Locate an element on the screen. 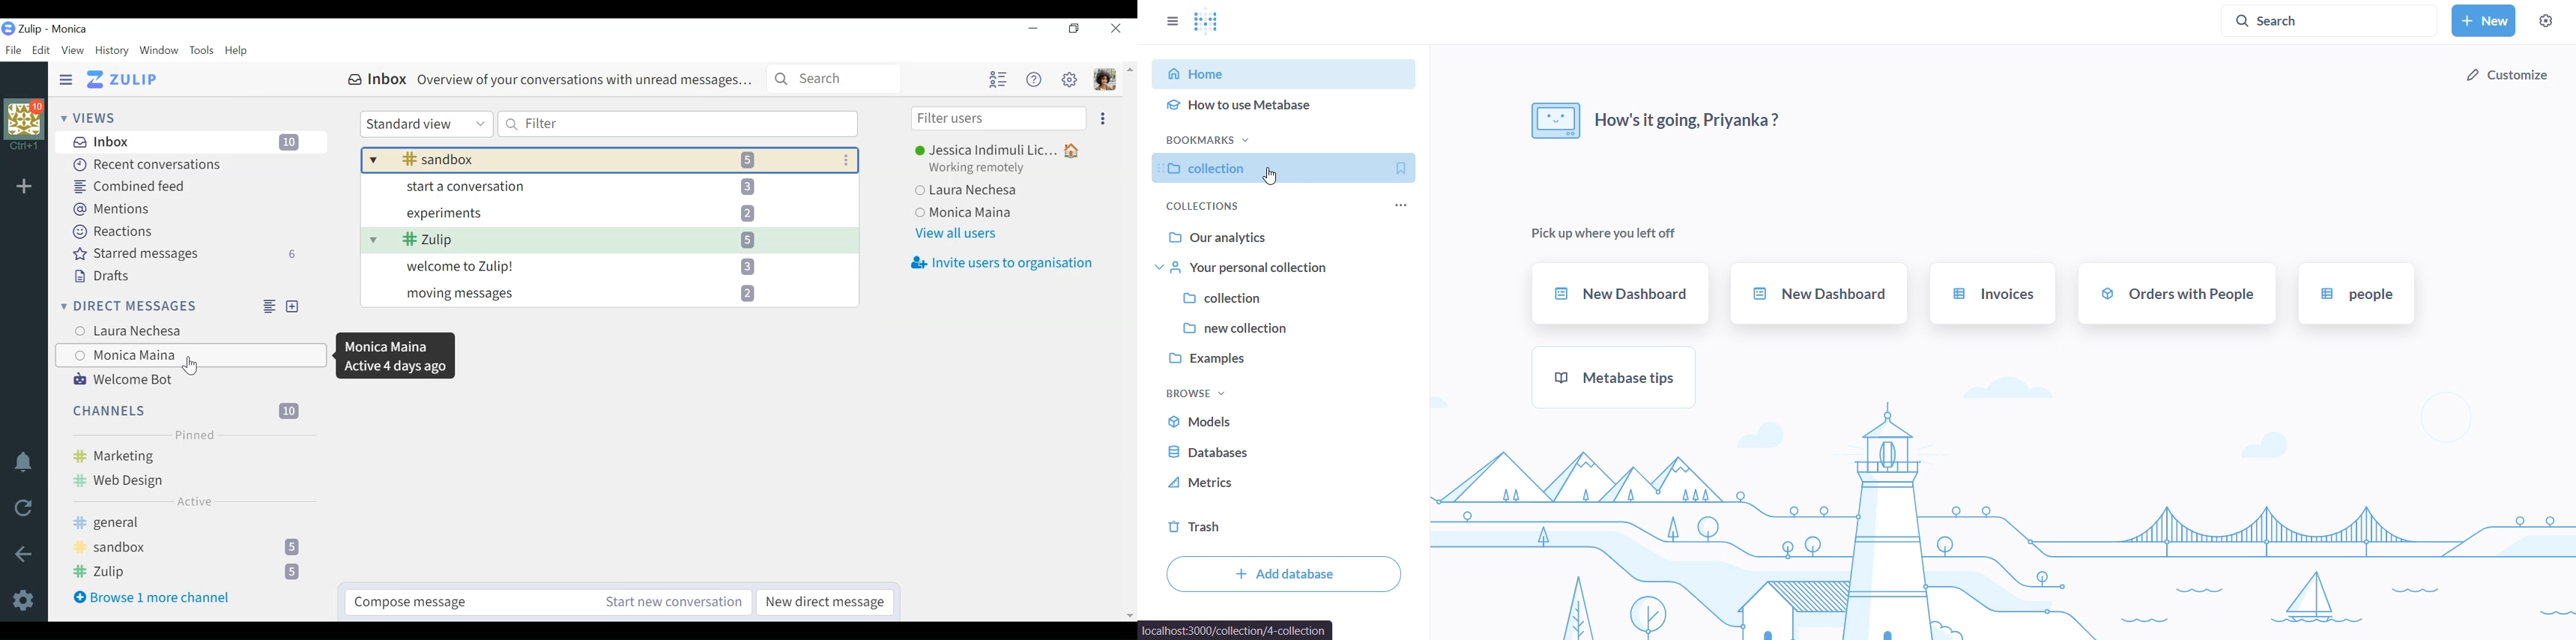 This screenshot has height=644, width=2576. search is located at coordinates (2331, 19).